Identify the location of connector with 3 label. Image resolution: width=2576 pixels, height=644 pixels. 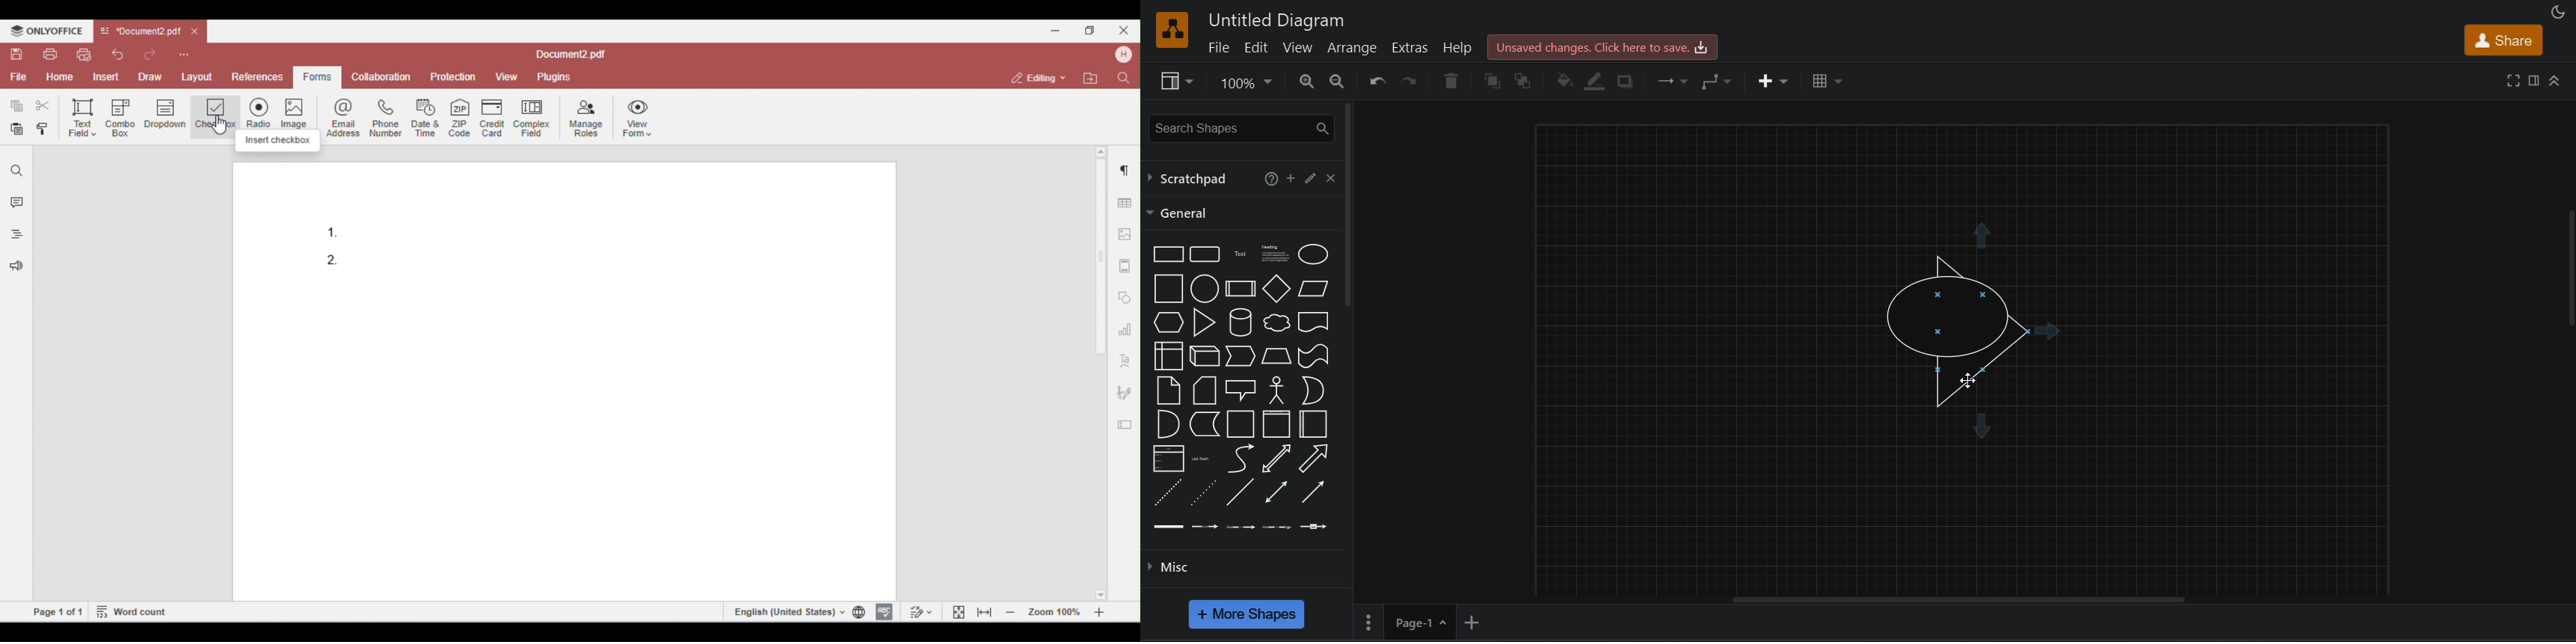
(1278, 527).